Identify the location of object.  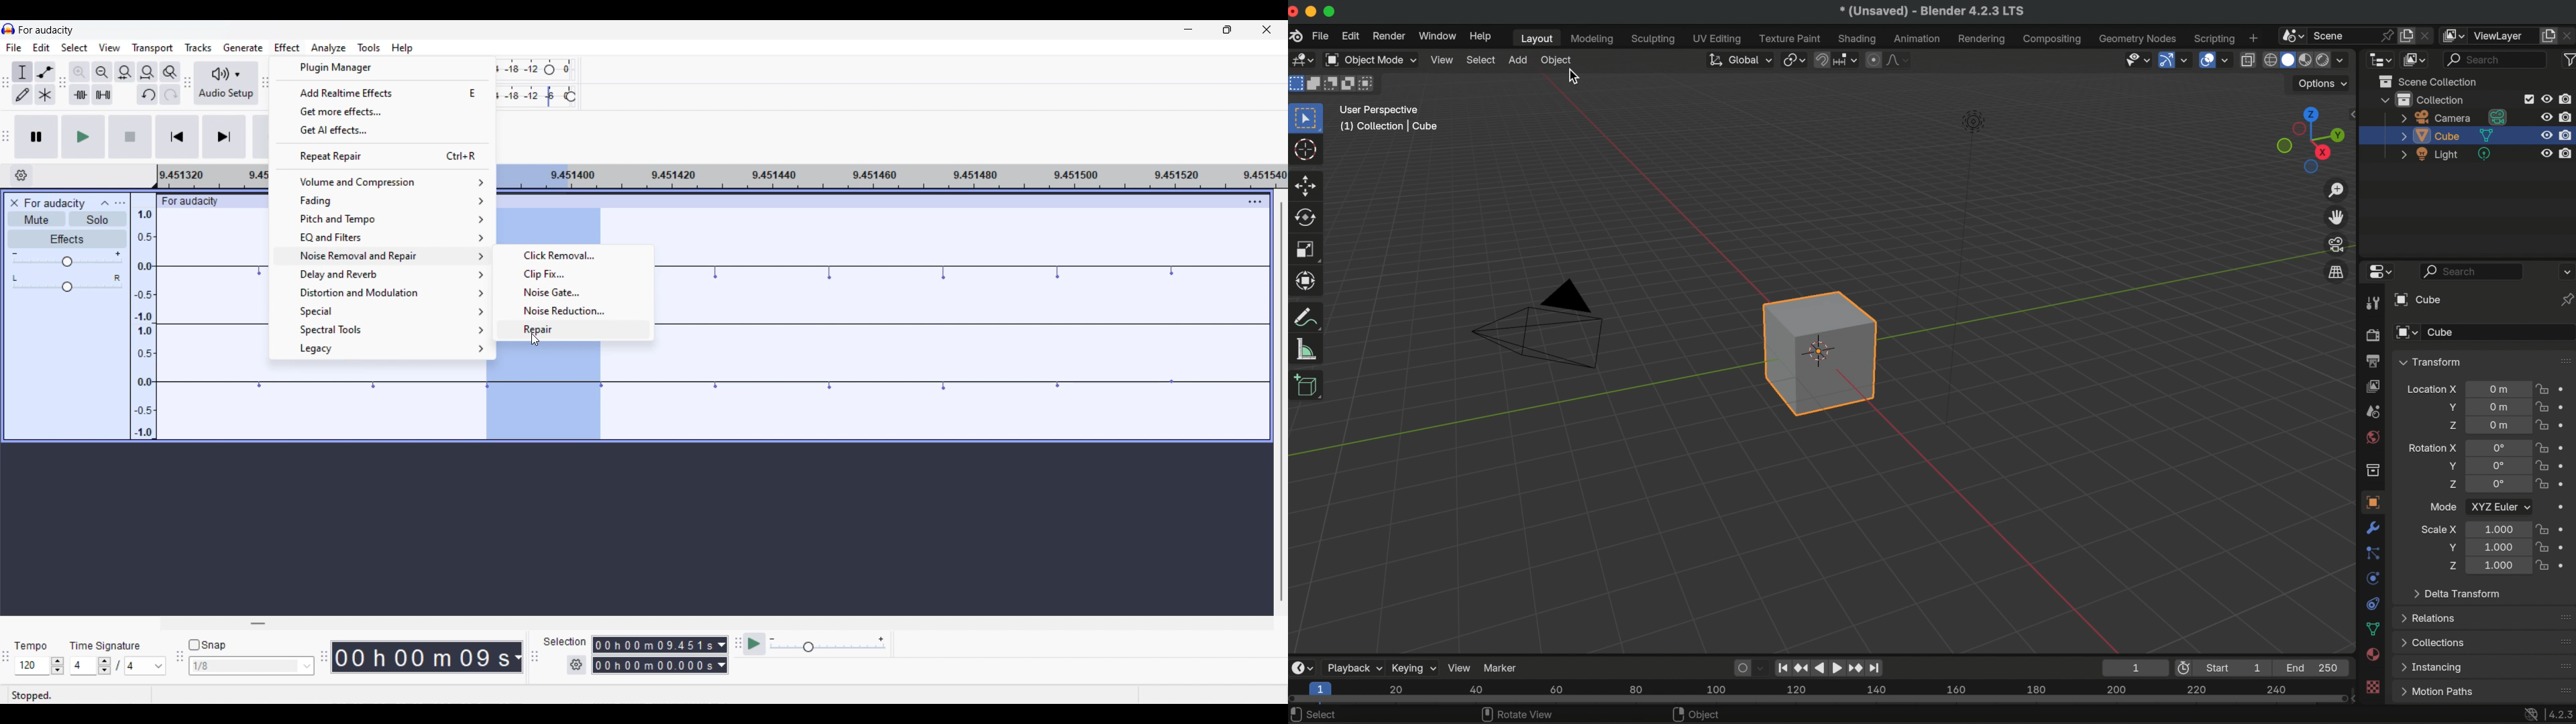
(1699, 715).